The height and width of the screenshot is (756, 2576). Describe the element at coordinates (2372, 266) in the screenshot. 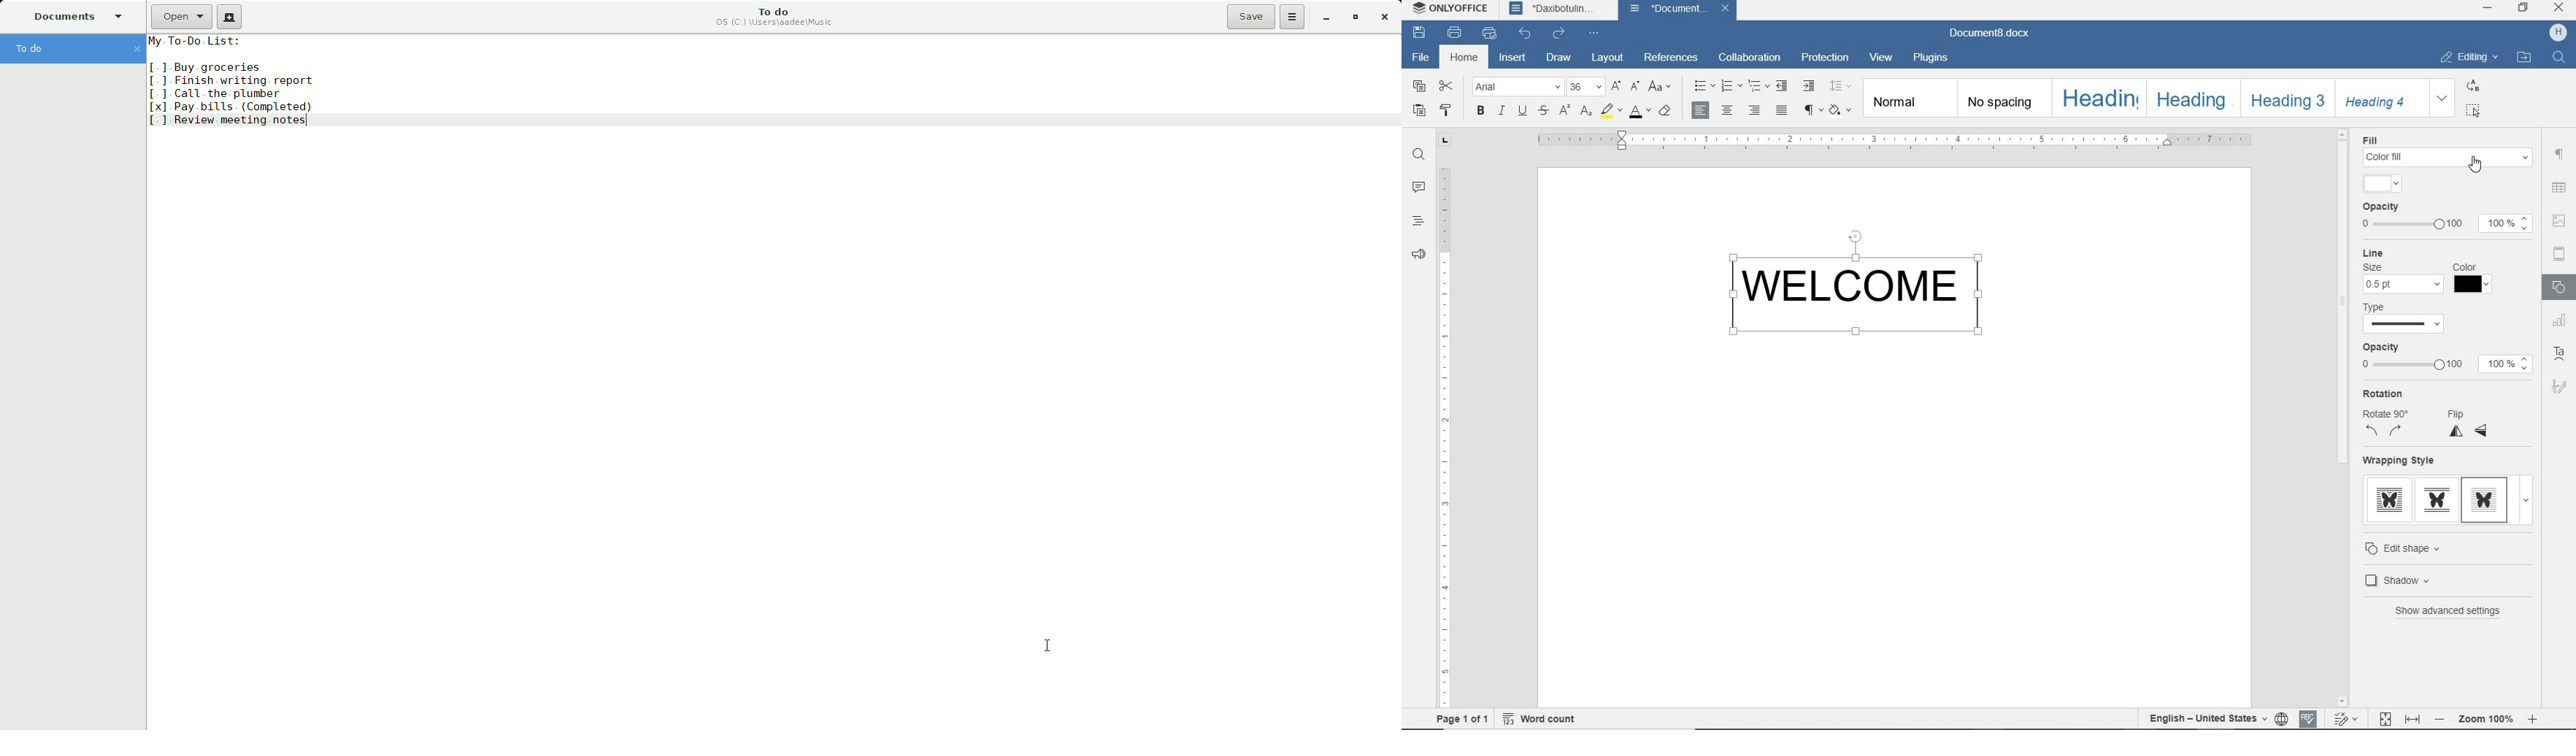

I see `Size` at that location.